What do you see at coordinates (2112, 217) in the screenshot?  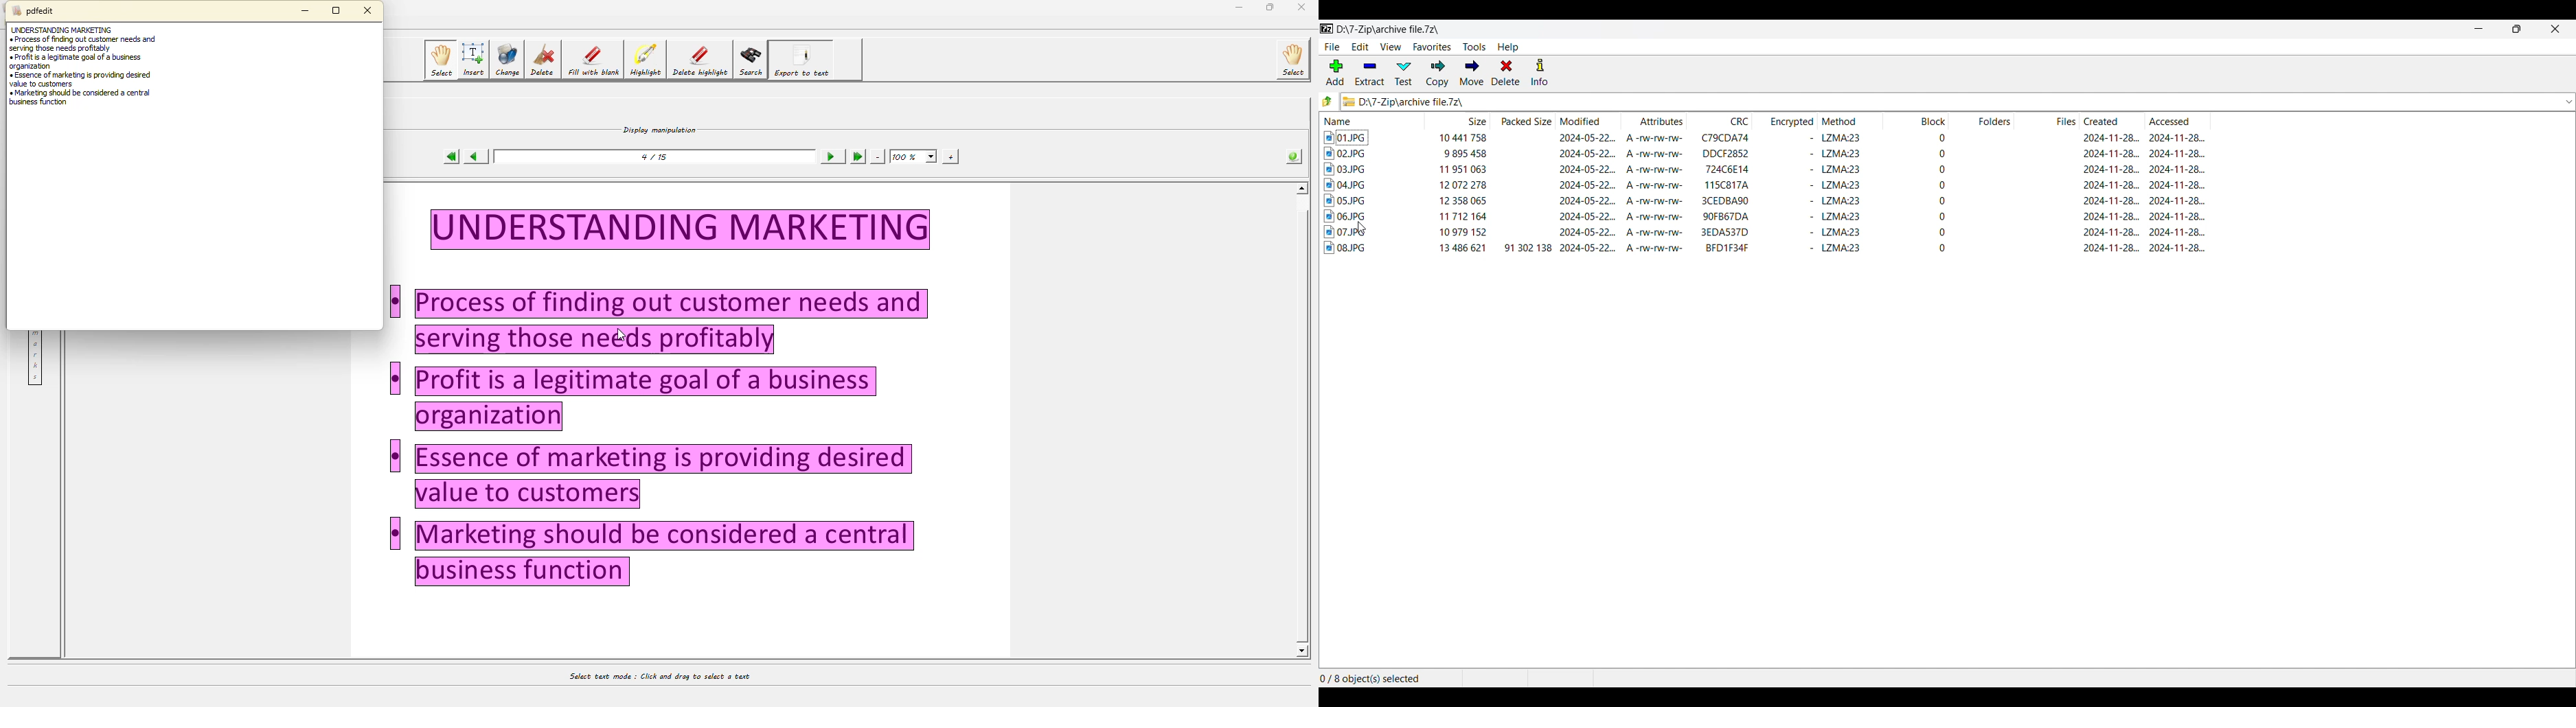 I see `created date & time` at bounding box center [2112, 217].